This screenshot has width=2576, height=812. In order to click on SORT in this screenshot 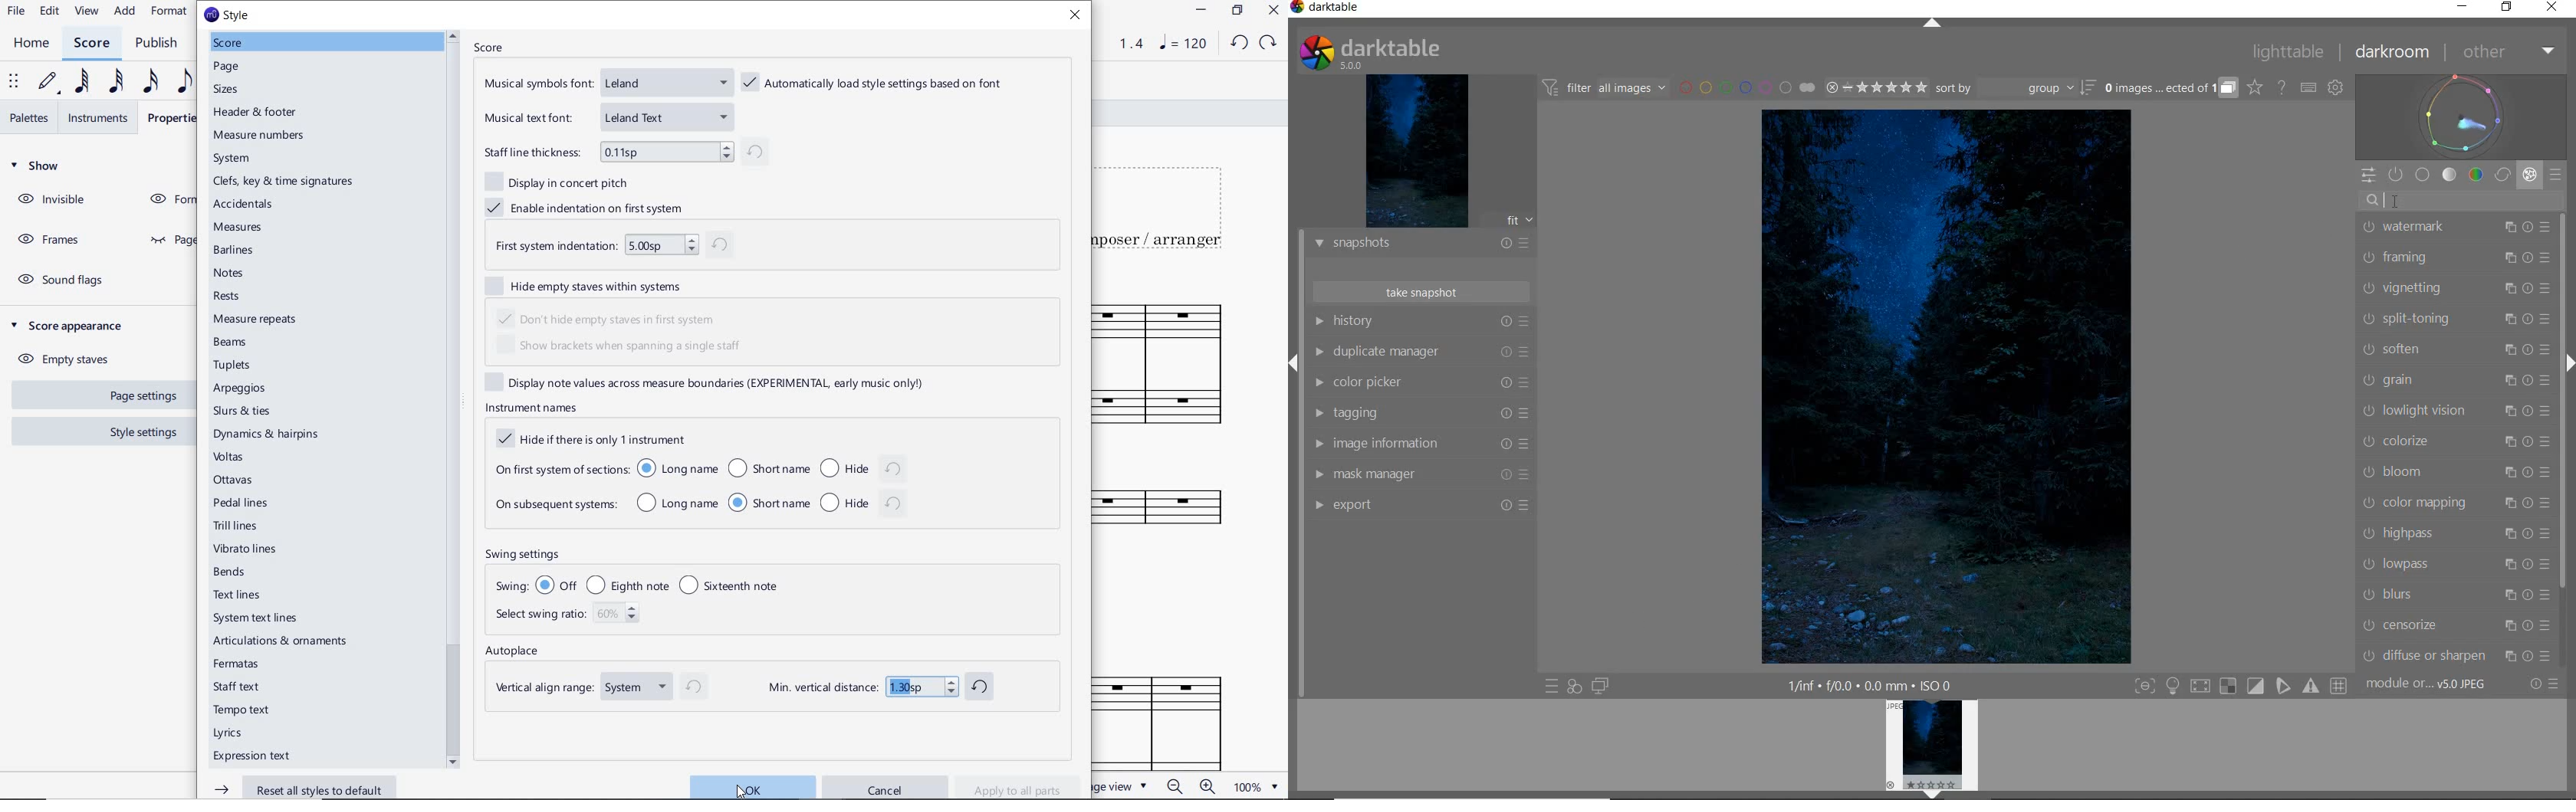, I will do `click(2016, 89)`.